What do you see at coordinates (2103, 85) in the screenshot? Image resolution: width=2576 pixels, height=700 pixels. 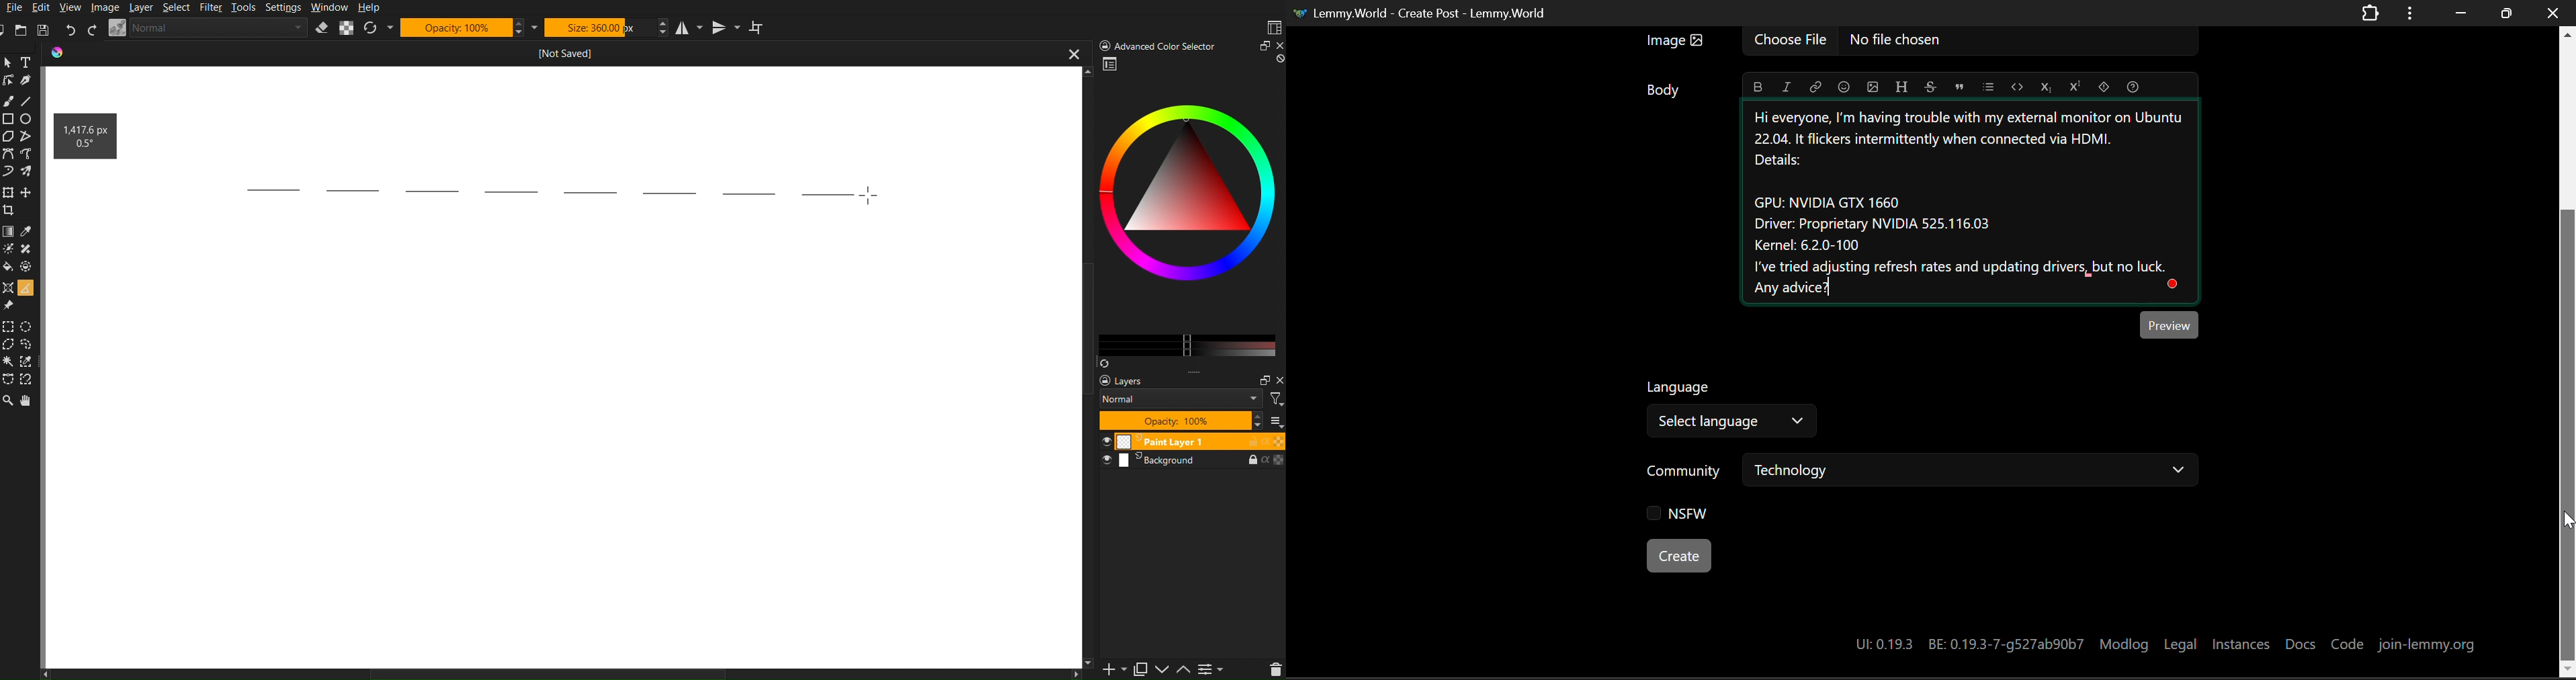 I see `Spoiler` at bounding box center [2103, 85].